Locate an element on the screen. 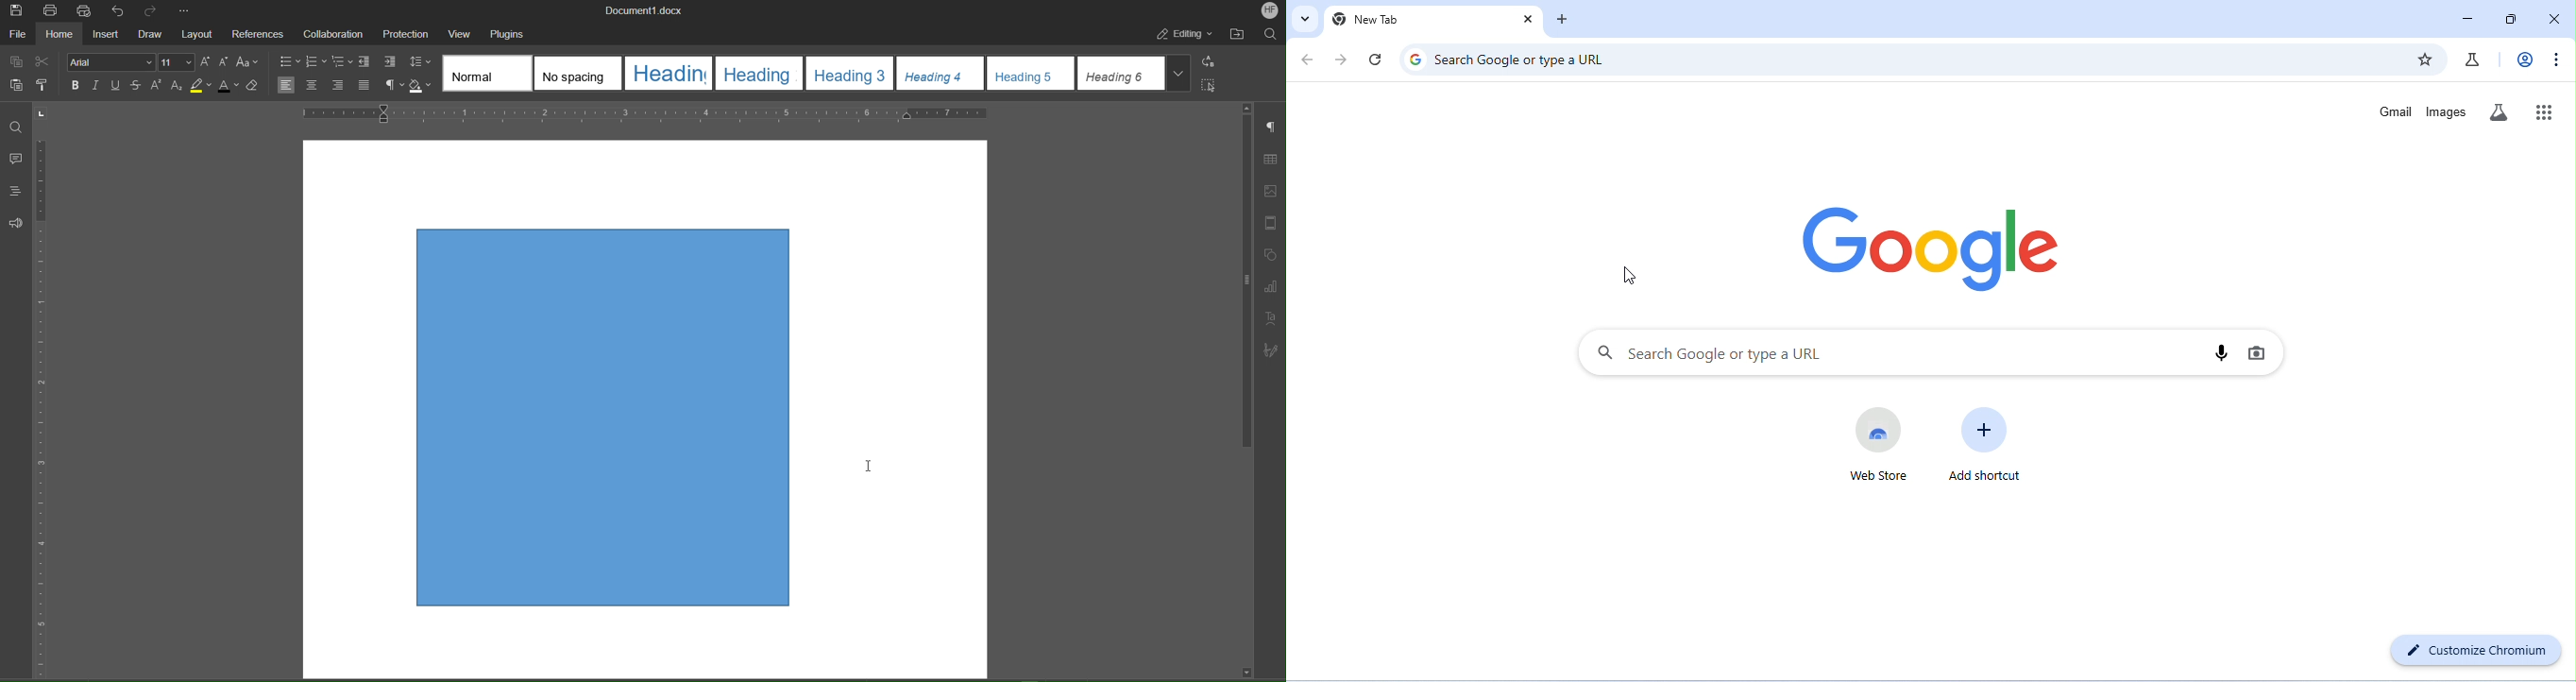 The width and height of the screenshot is (2576, 700). Shadow is located at coordinates (423, 87).